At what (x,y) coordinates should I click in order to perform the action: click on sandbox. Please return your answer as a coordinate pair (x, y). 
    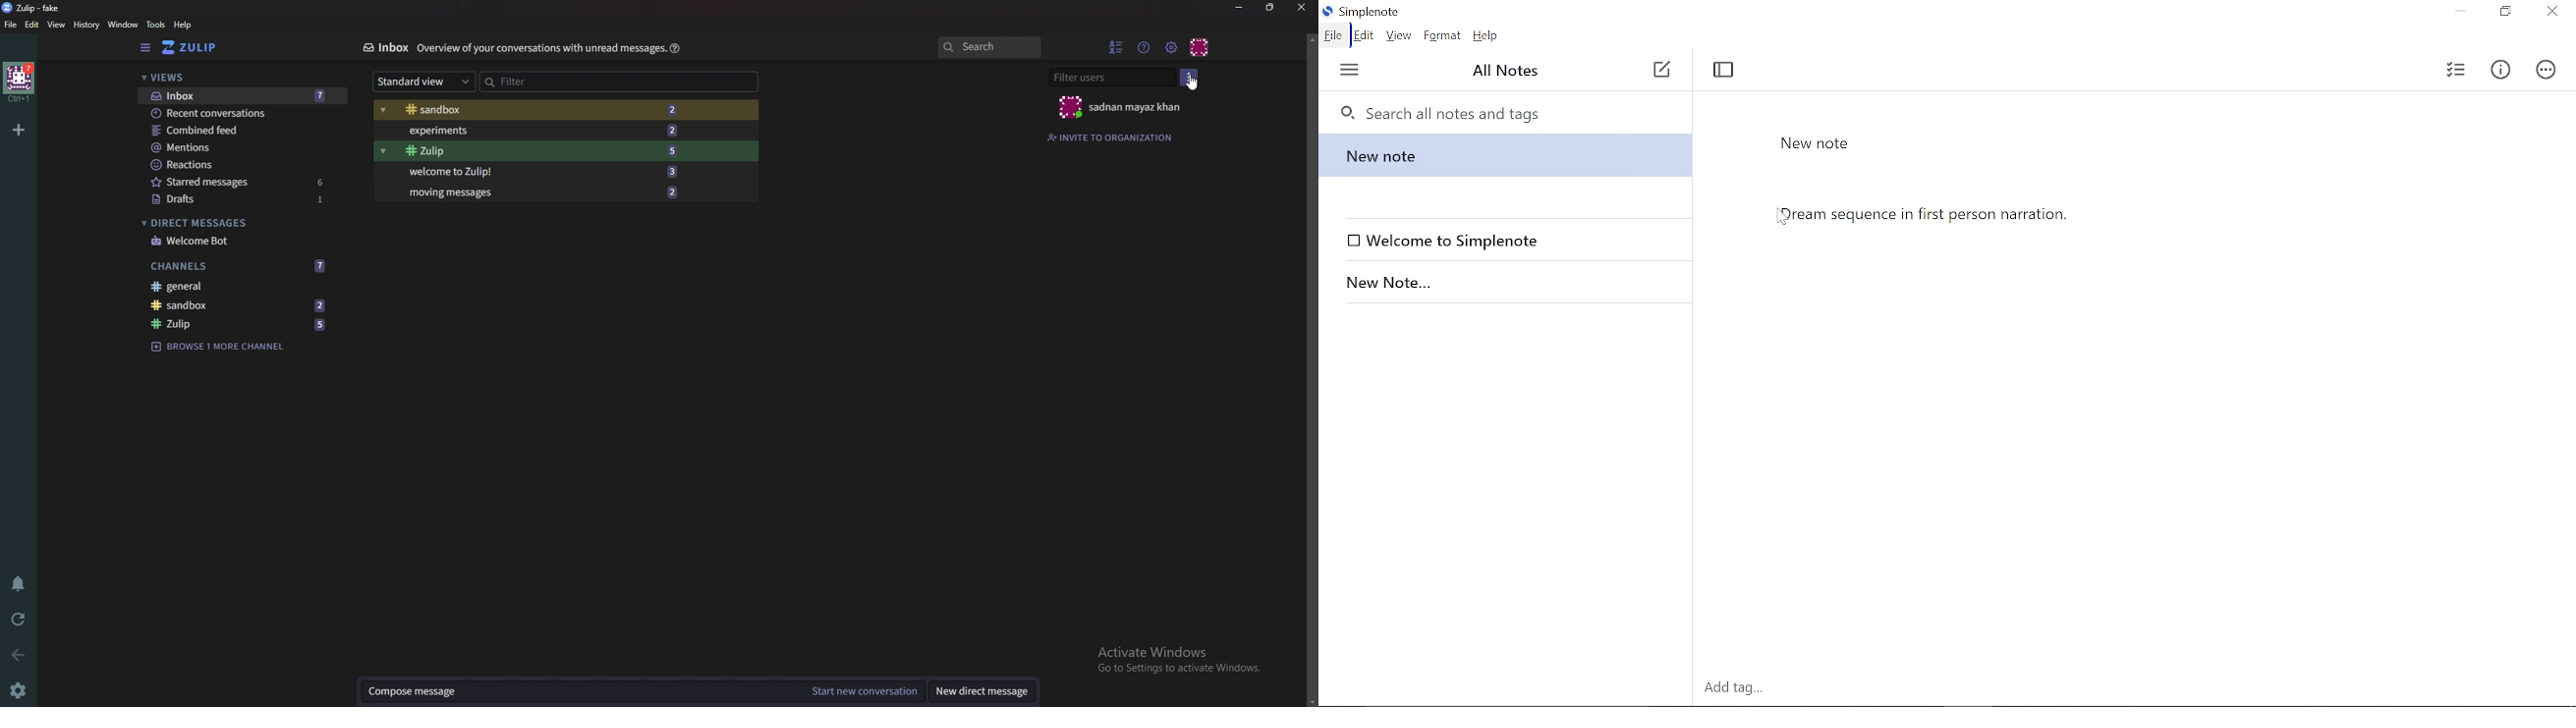
    Looking at the image, I should click on (244, 305).